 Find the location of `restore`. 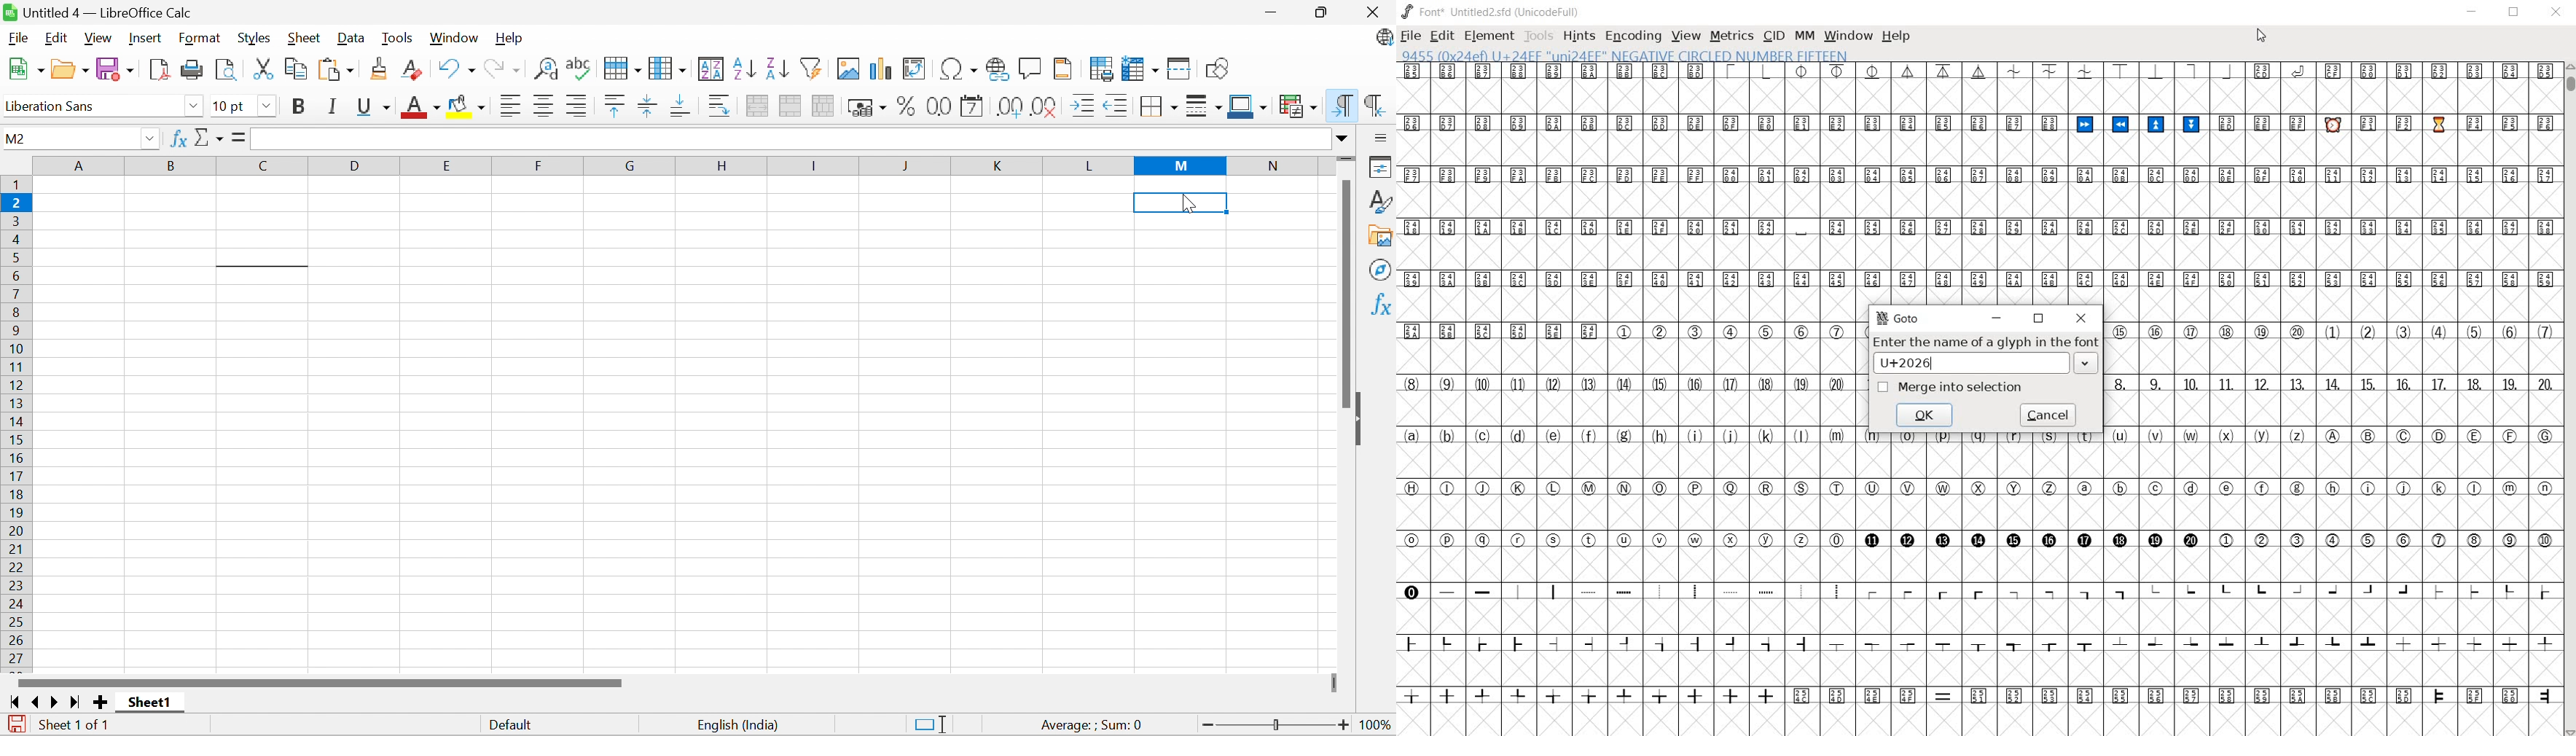

restore is located at coordinates (2038, 319).